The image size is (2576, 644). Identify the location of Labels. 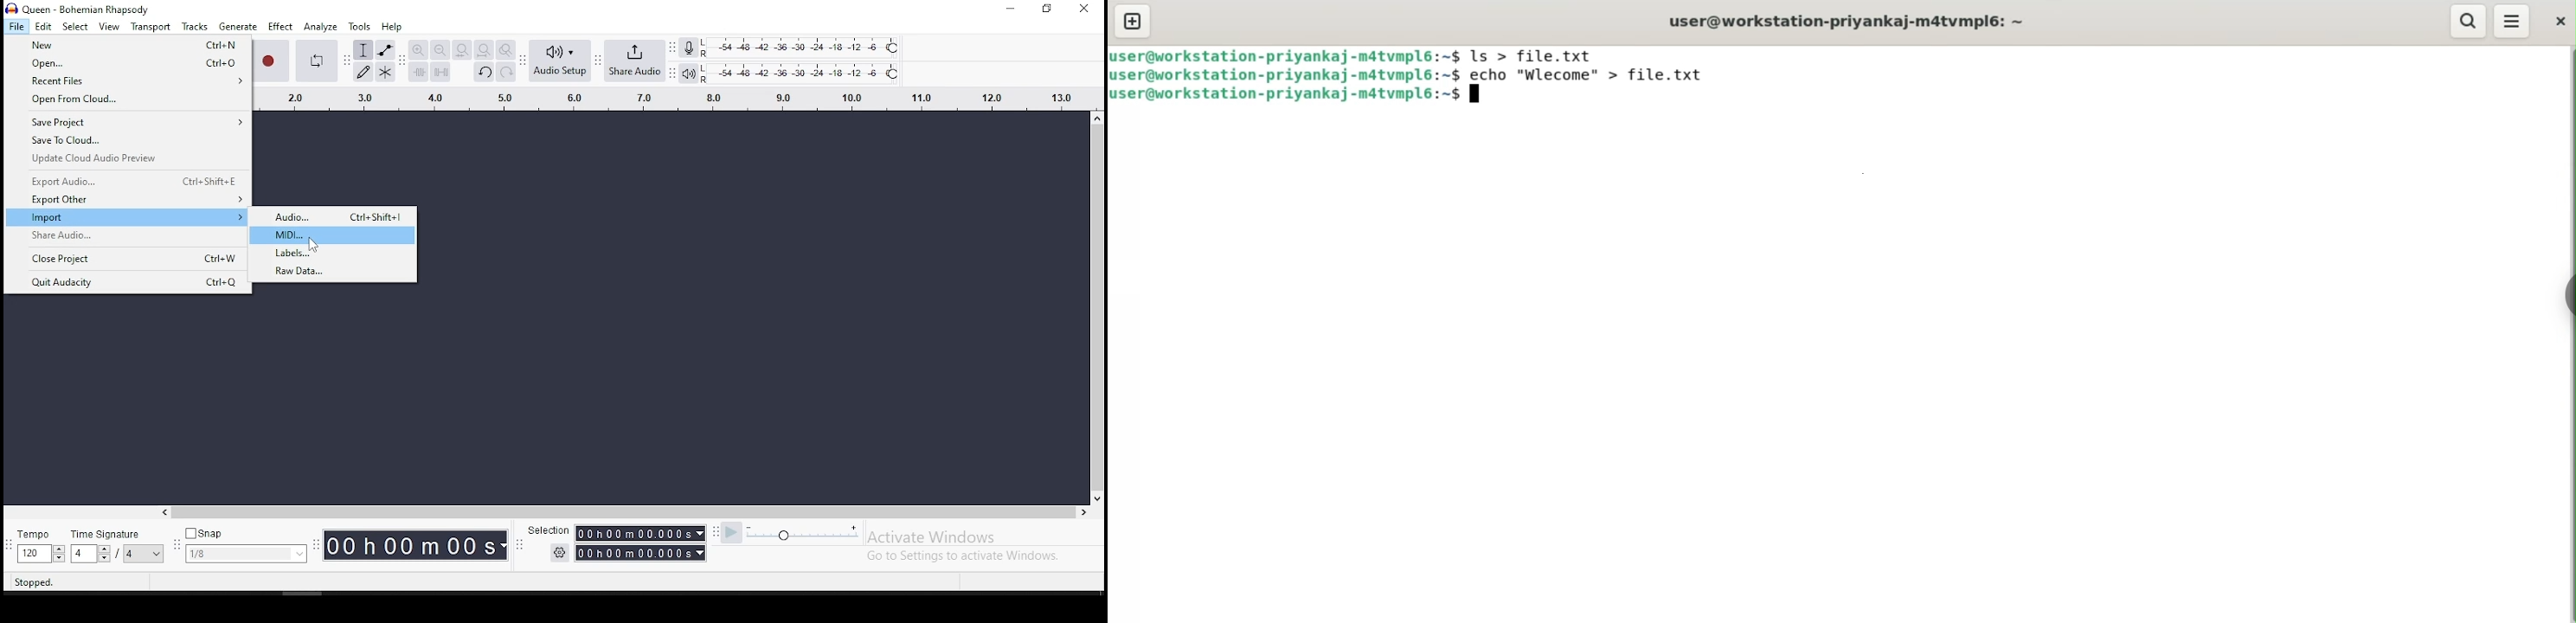
(335, 254).